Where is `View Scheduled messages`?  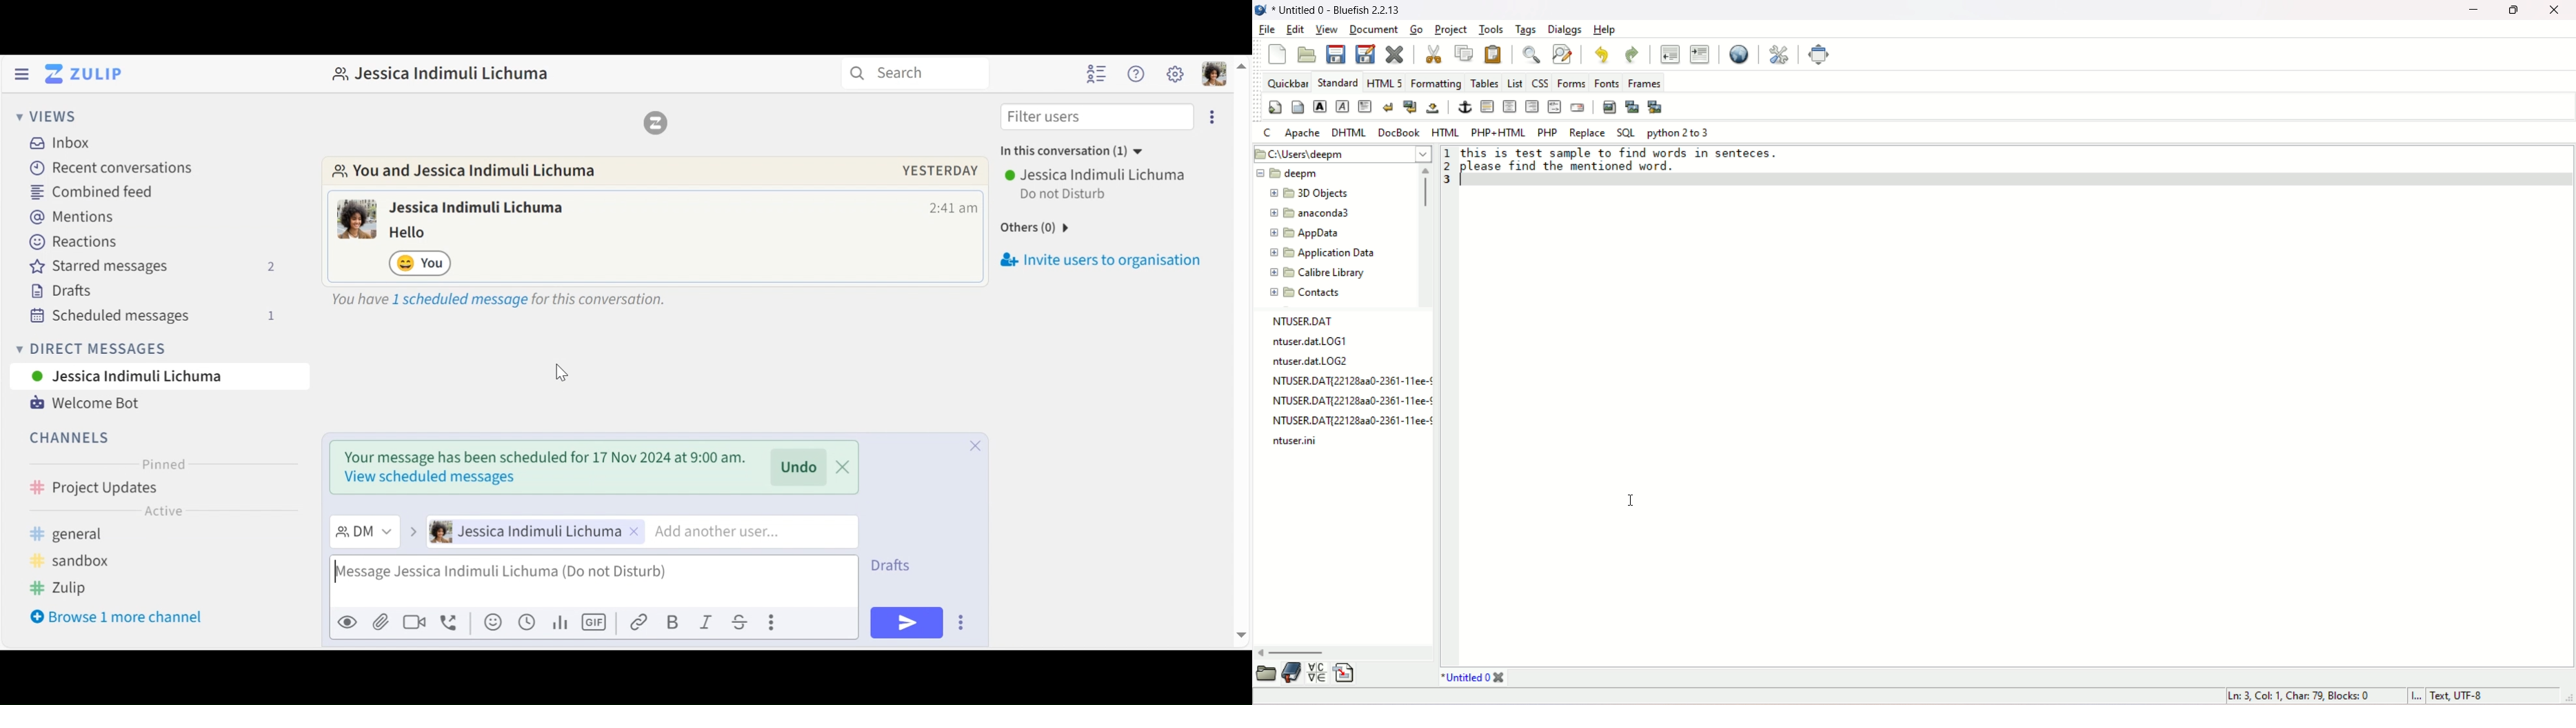
View Scheduled messages is located at coordinates (497, 297).